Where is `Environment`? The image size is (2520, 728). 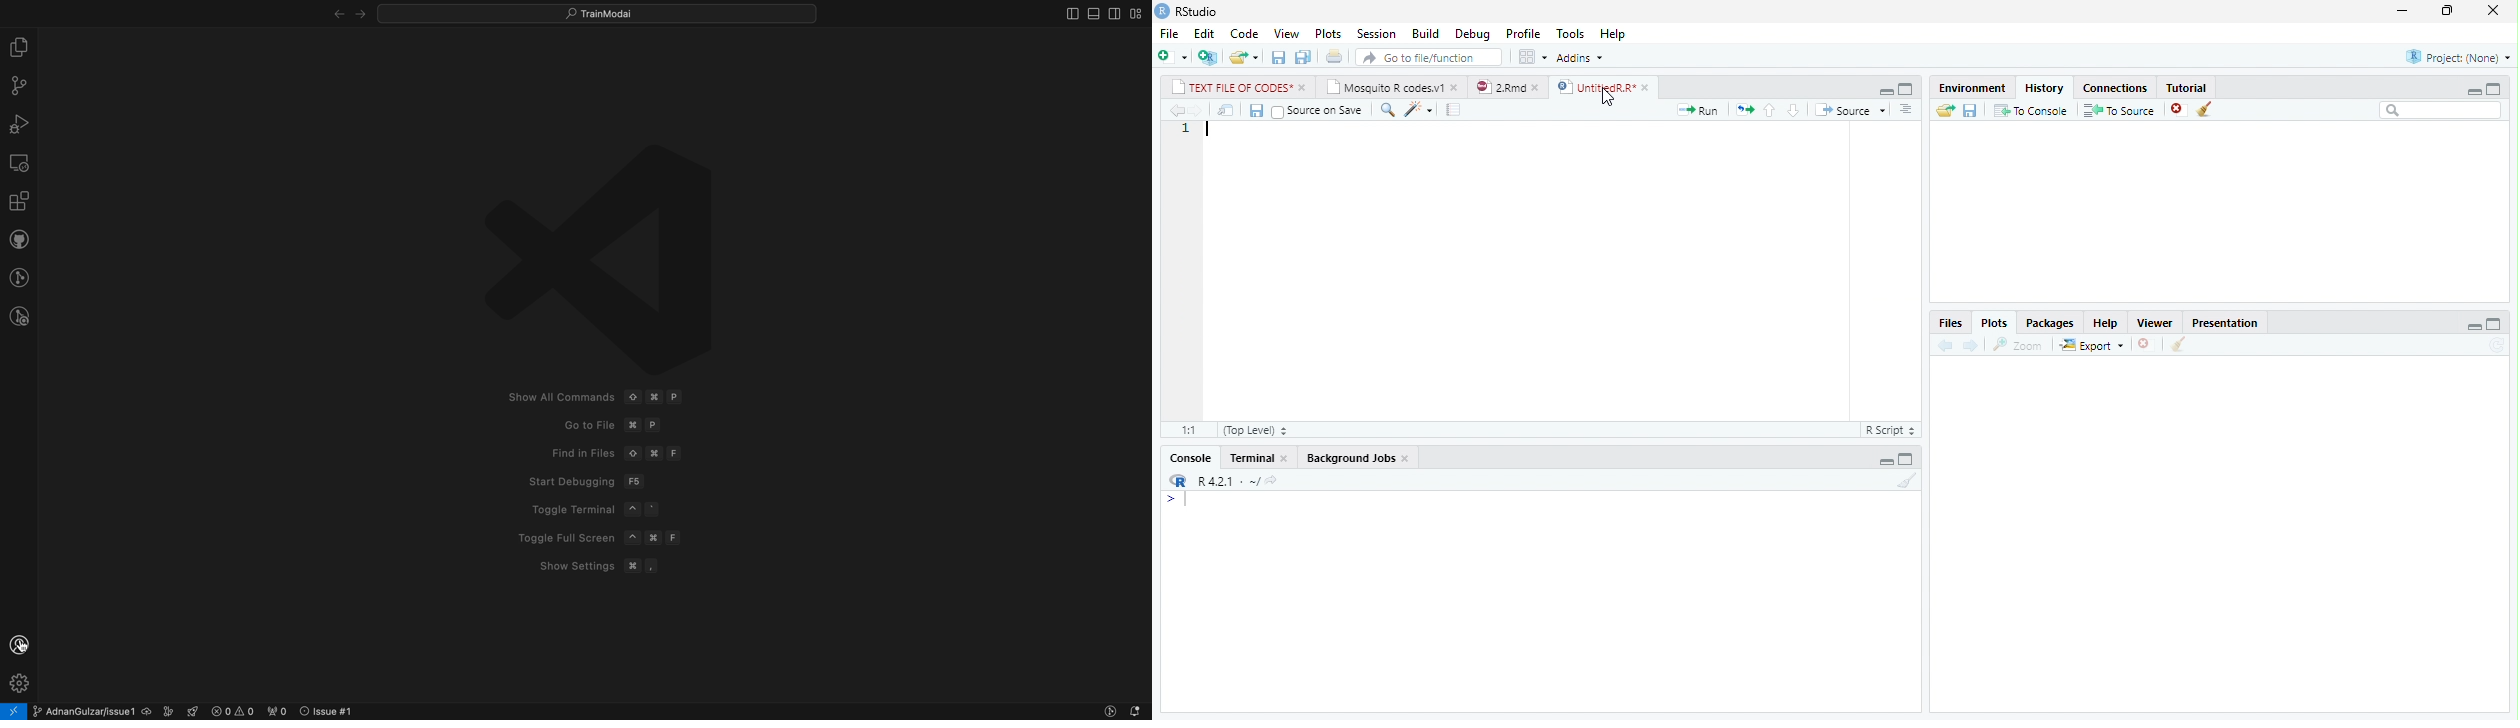
Environment is located at coordinates (1972, 87).